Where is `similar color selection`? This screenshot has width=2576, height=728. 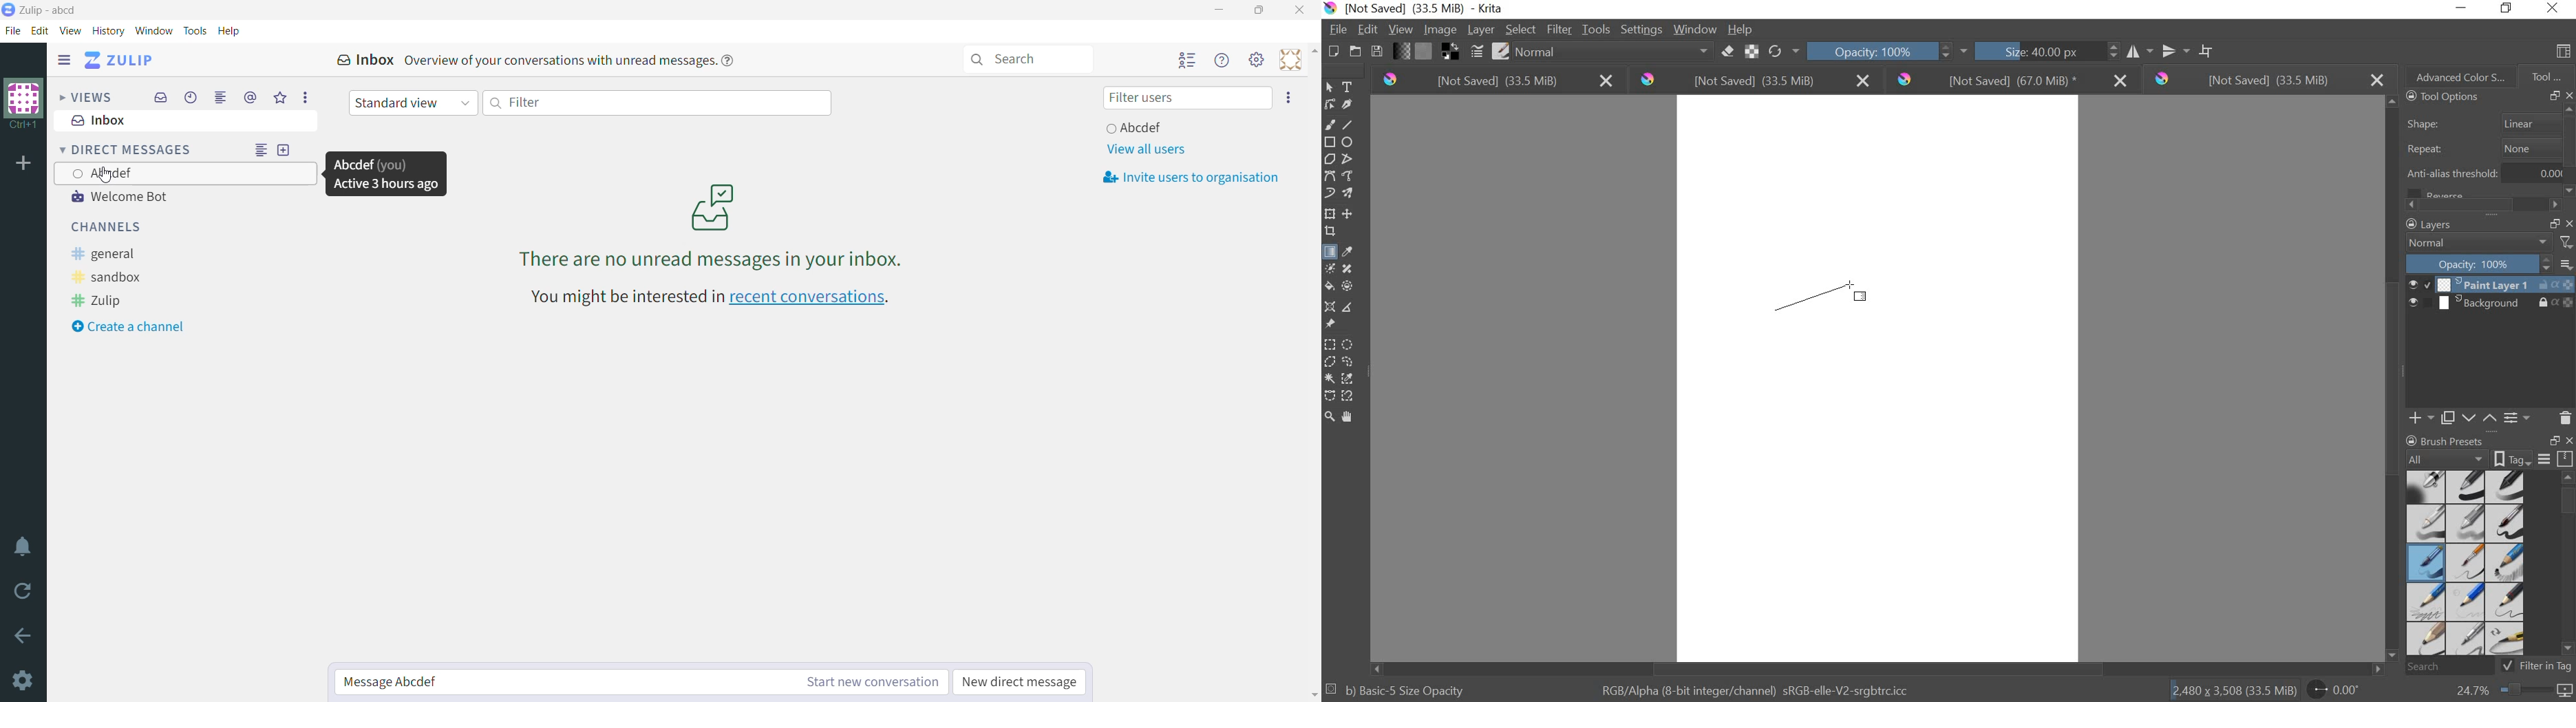 similar color selection is located at coordinates (1350, 378).